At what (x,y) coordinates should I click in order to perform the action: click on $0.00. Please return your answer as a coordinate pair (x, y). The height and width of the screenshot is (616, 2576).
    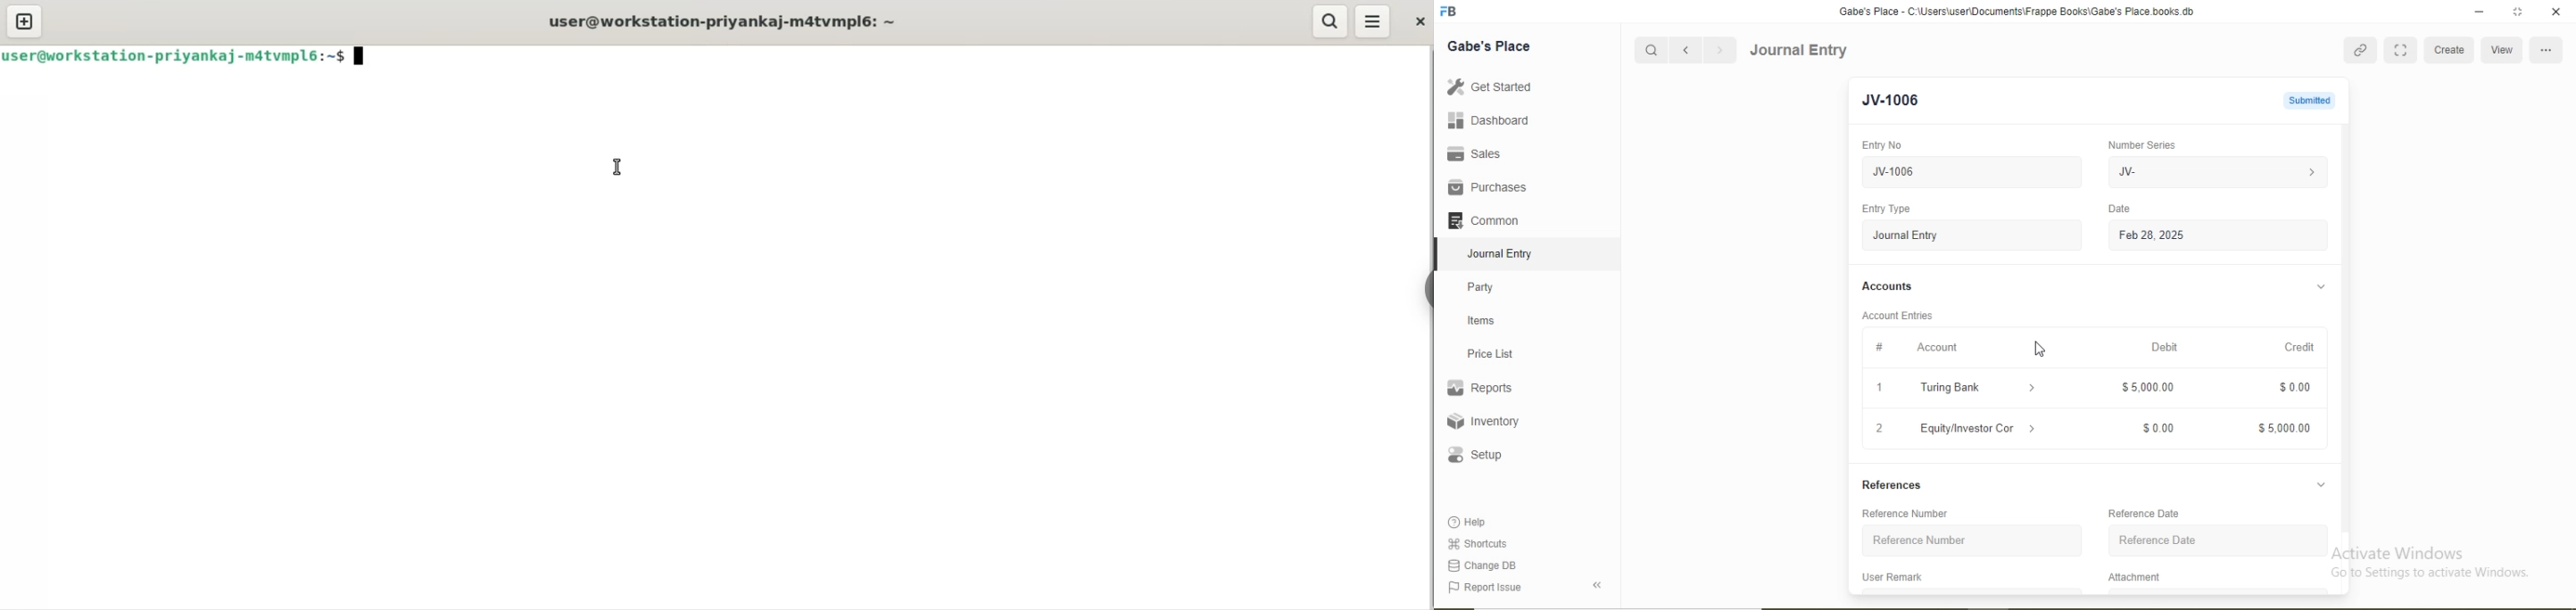
    Looking at the image, I should click on (2159, 429).